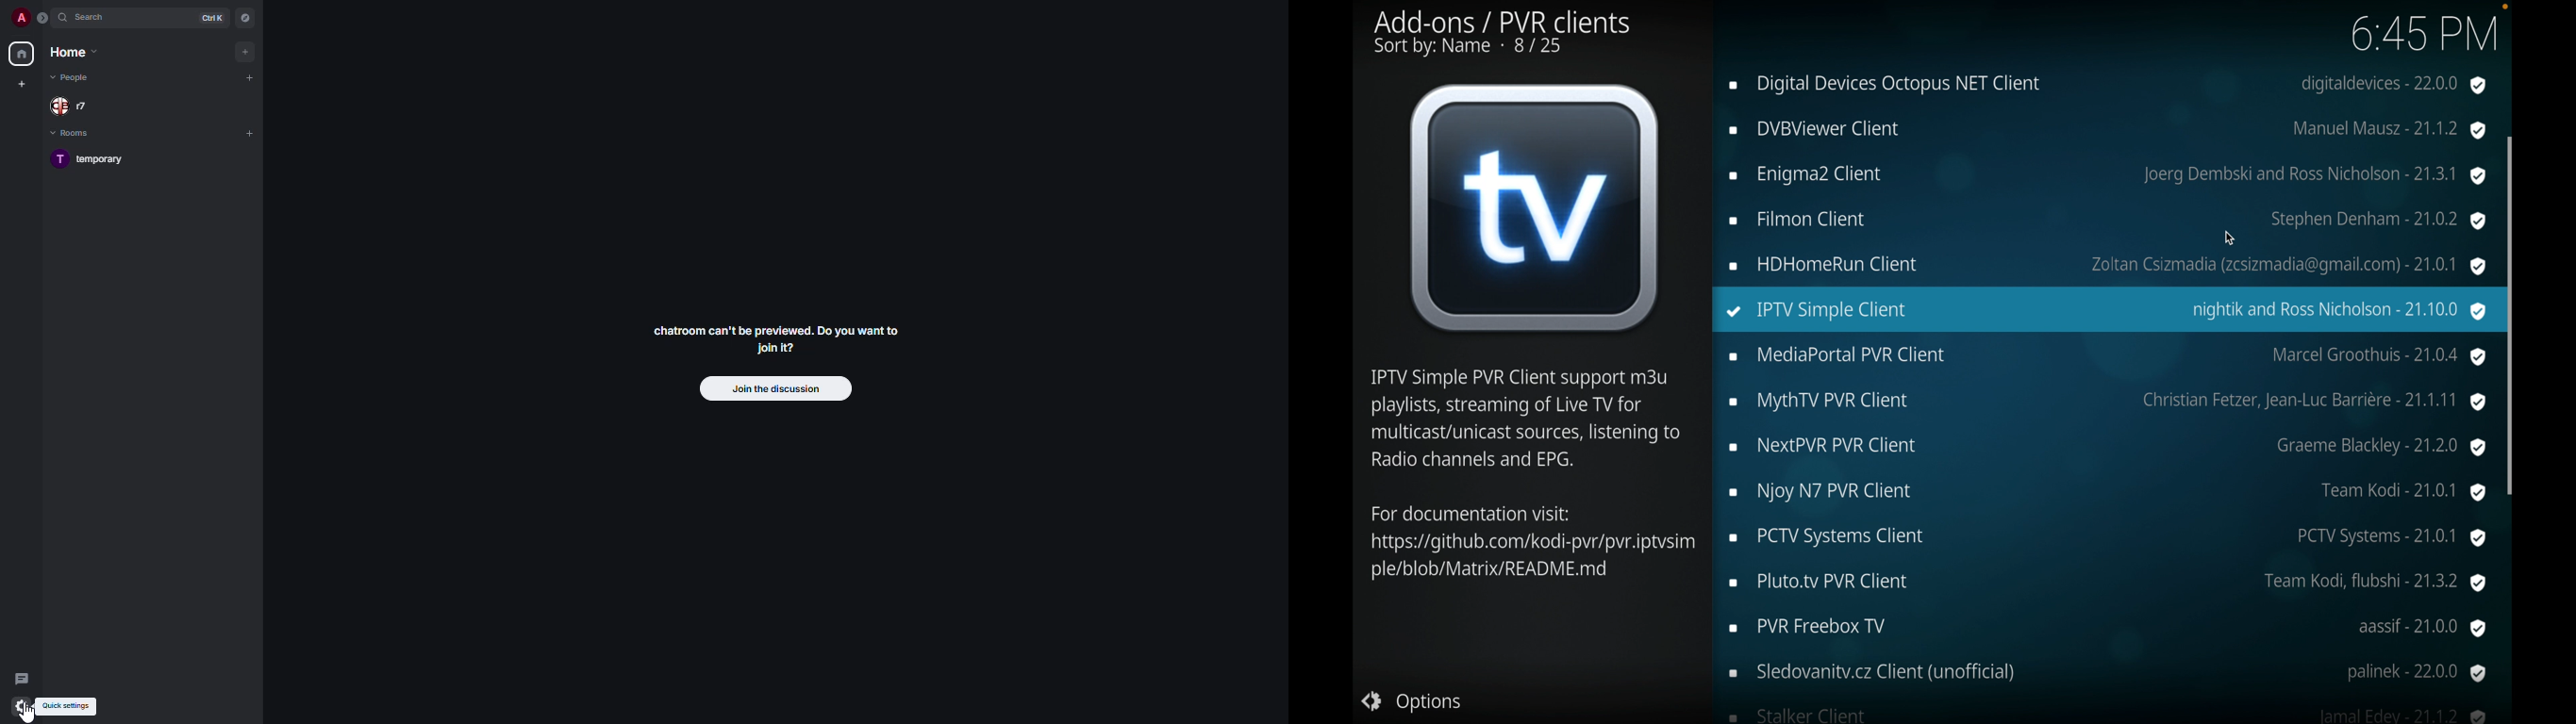 This screenshot has width=2576, height=728. What do you see at coordinates (42, 19) in the screenshot?
I see `expand` at bounding box center [42, 19].